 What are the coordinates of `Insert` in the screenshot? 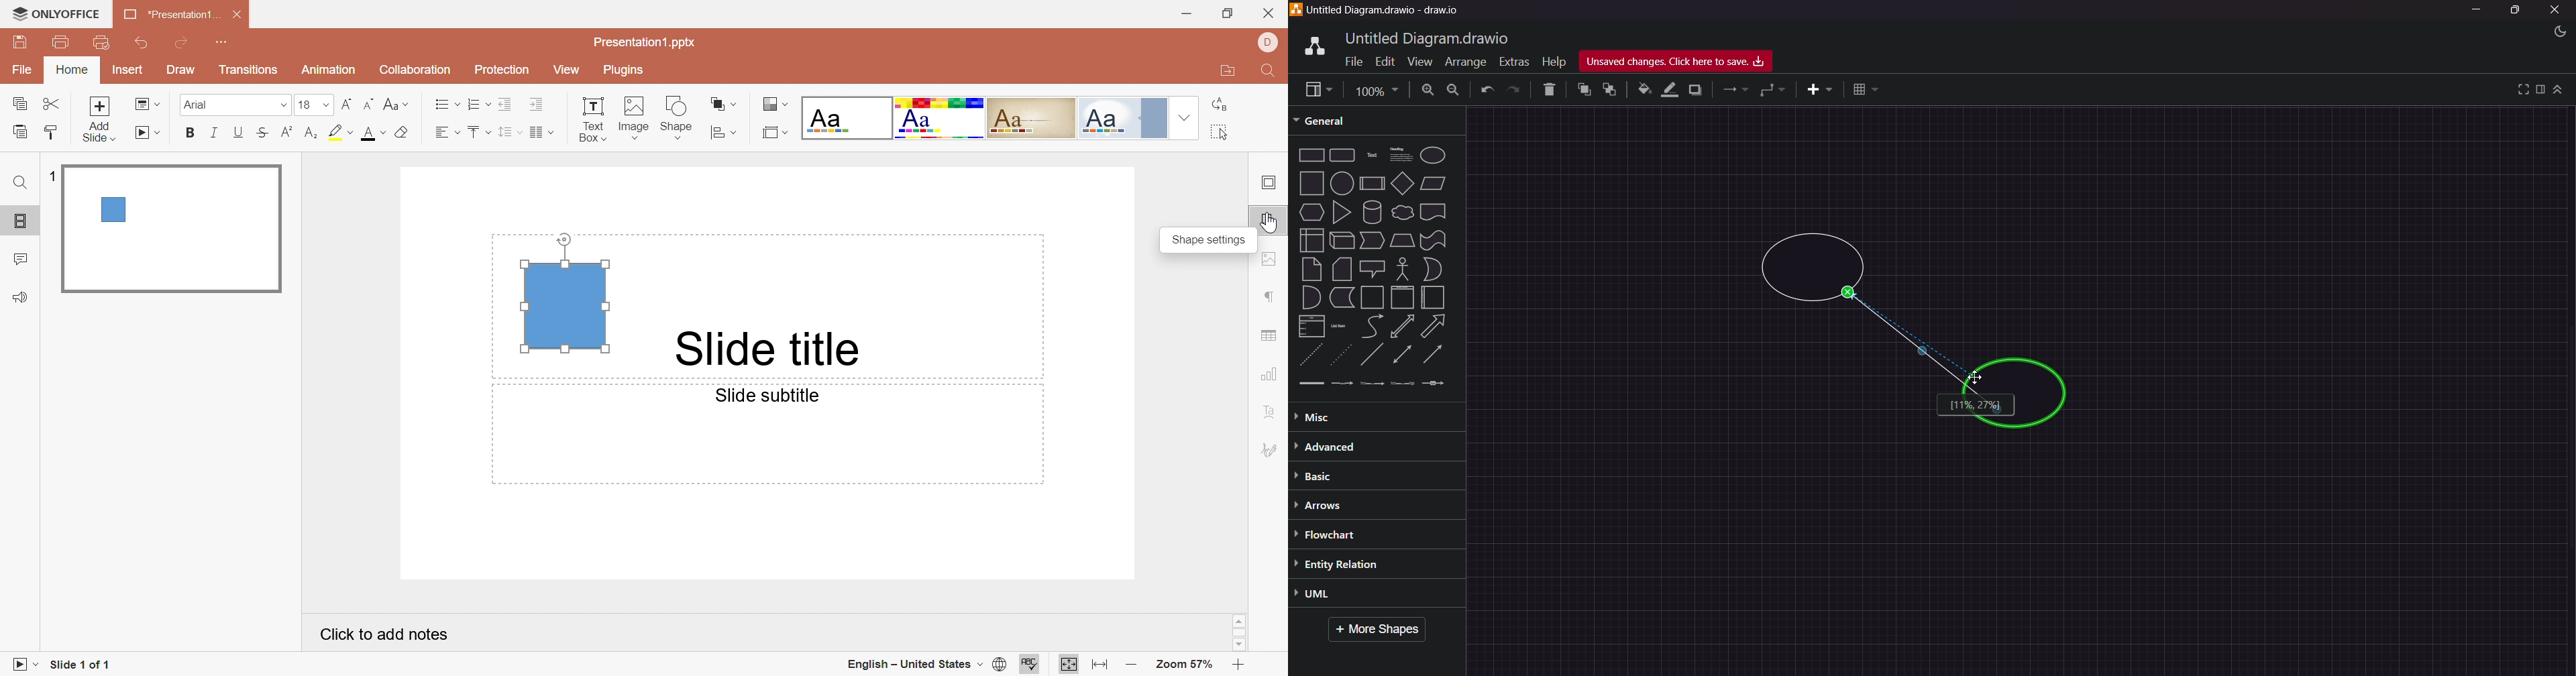 It's located at (127, 70).